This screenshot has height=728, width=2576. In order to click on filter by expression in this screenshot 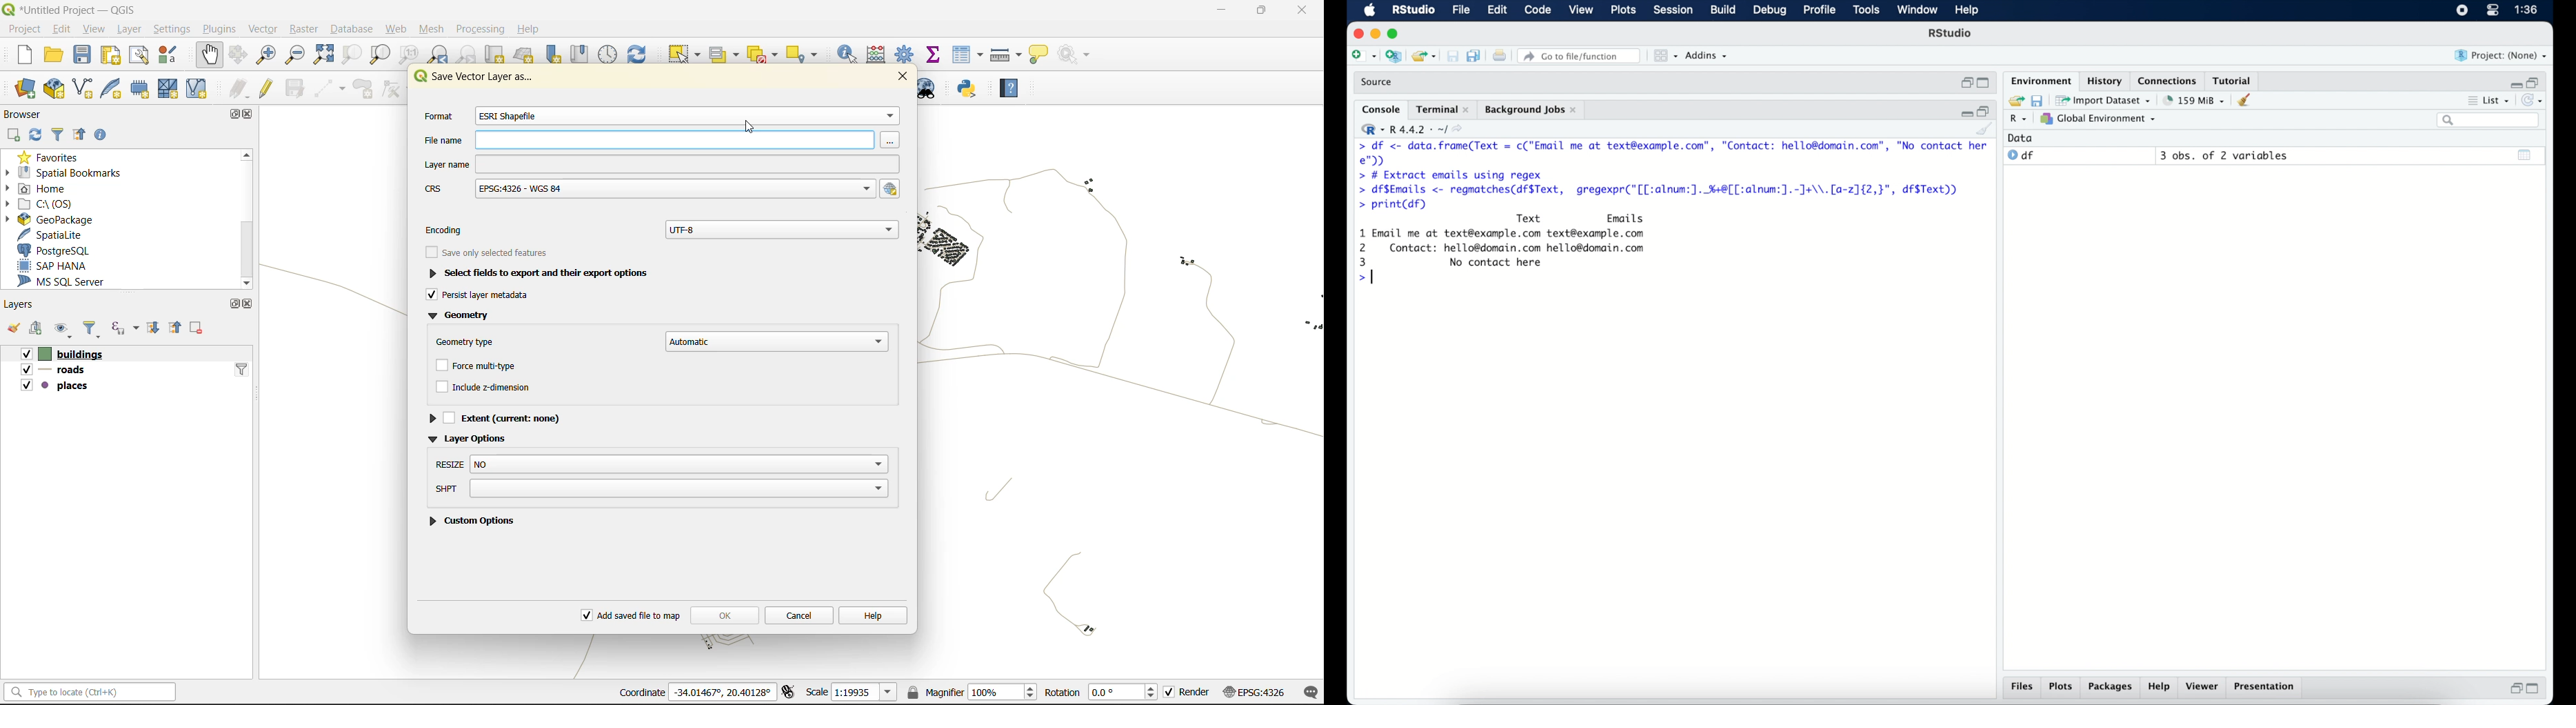, I will do `click(125, 329)`.